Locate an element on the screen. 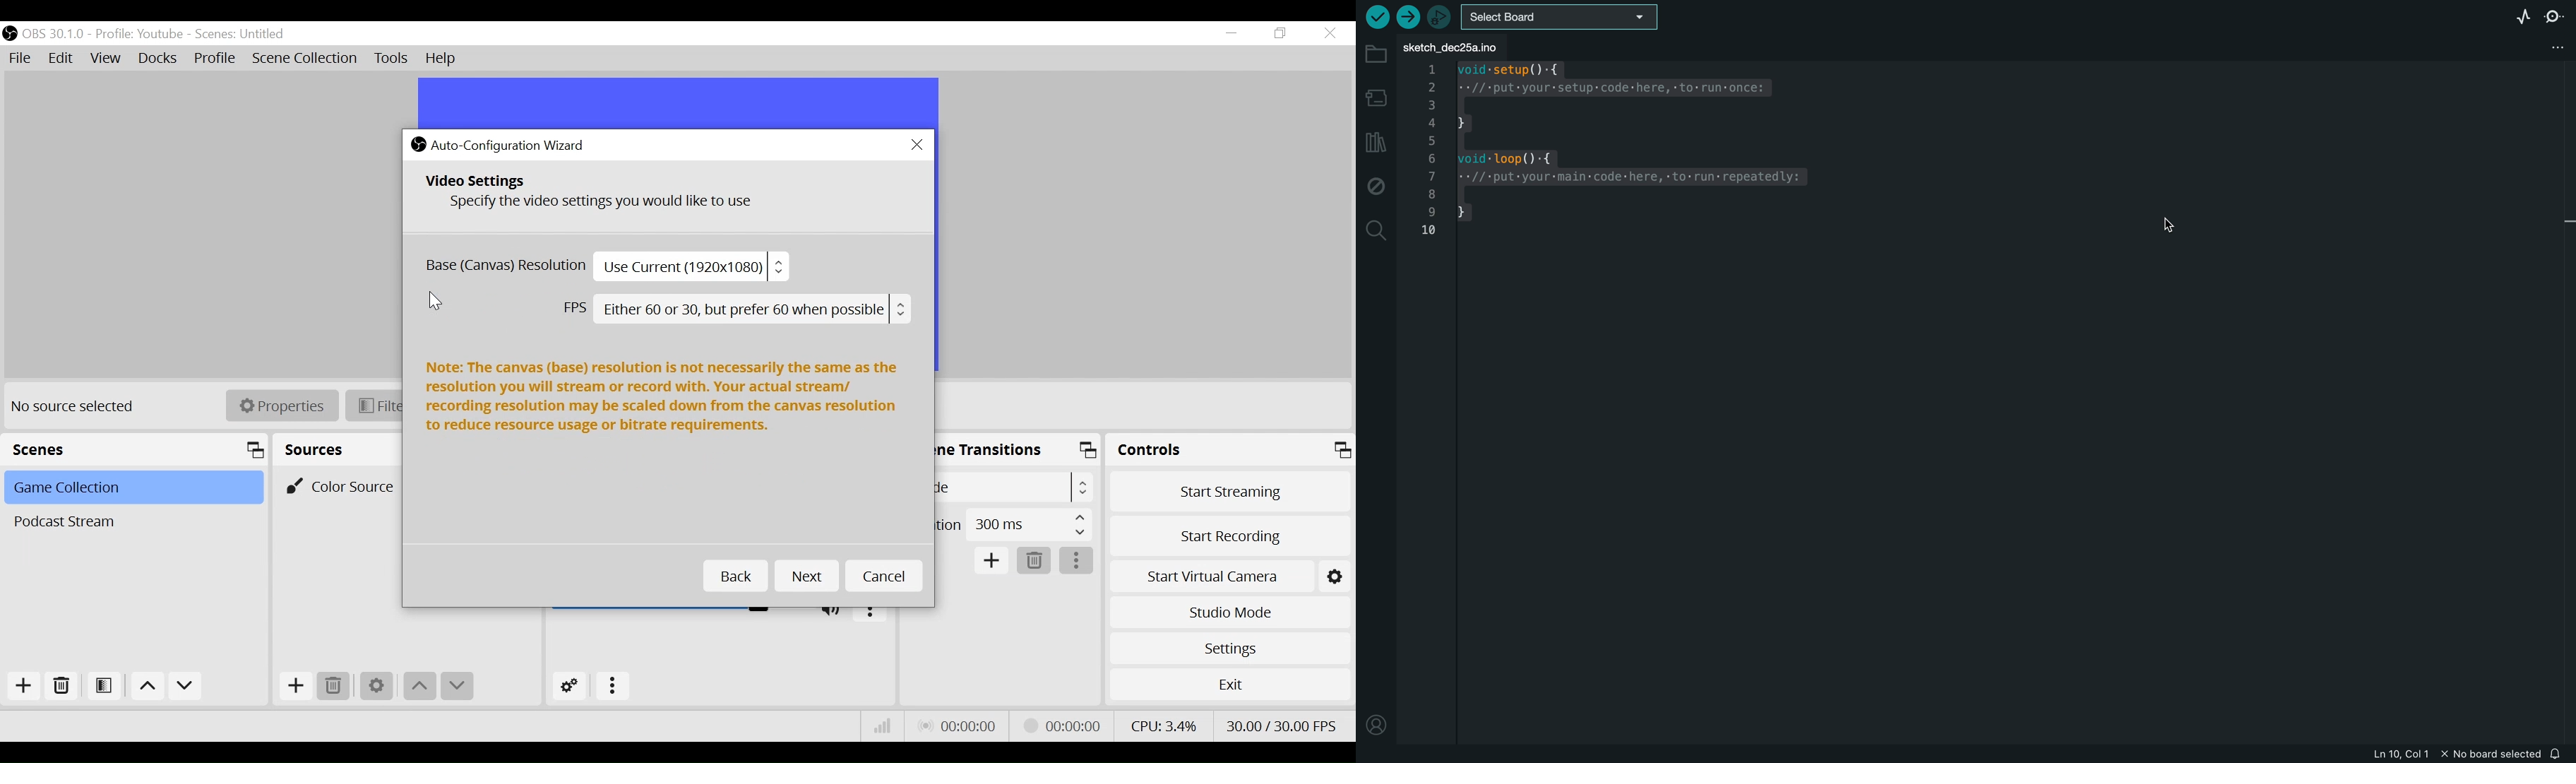  code is located at coordinates (1615, 156).